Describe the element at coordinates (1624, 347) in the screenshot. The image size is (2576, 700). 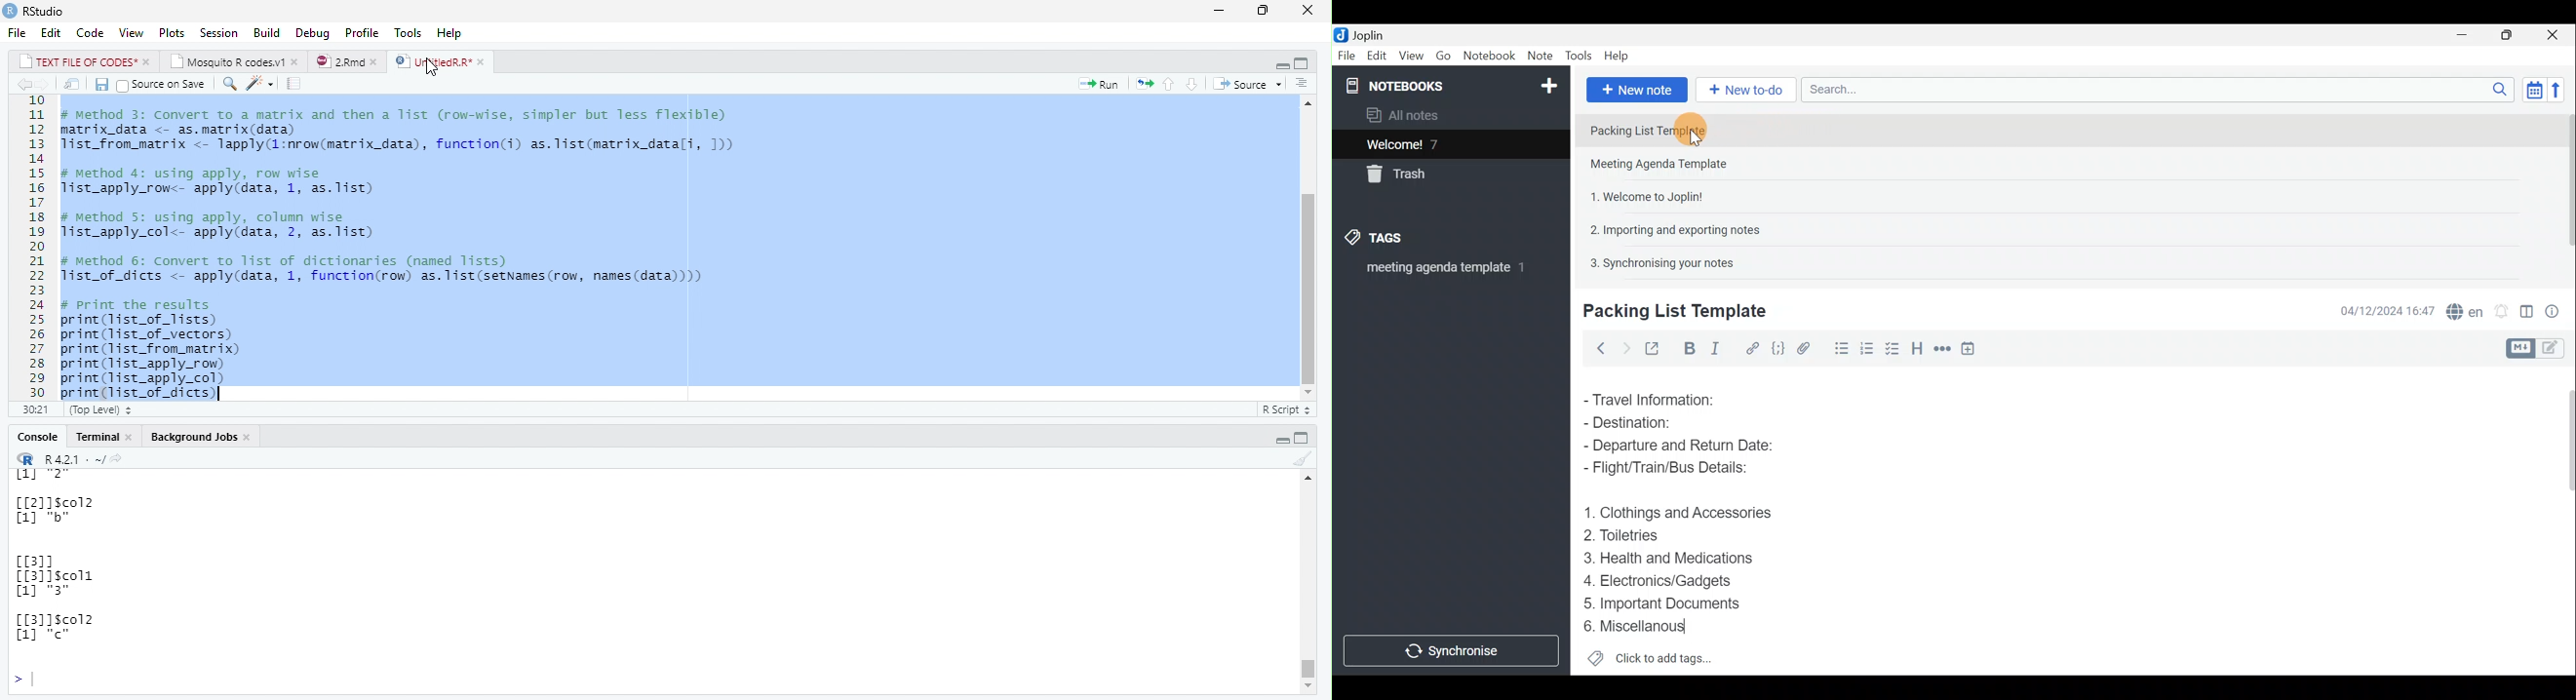
I see `Forward` at that location.